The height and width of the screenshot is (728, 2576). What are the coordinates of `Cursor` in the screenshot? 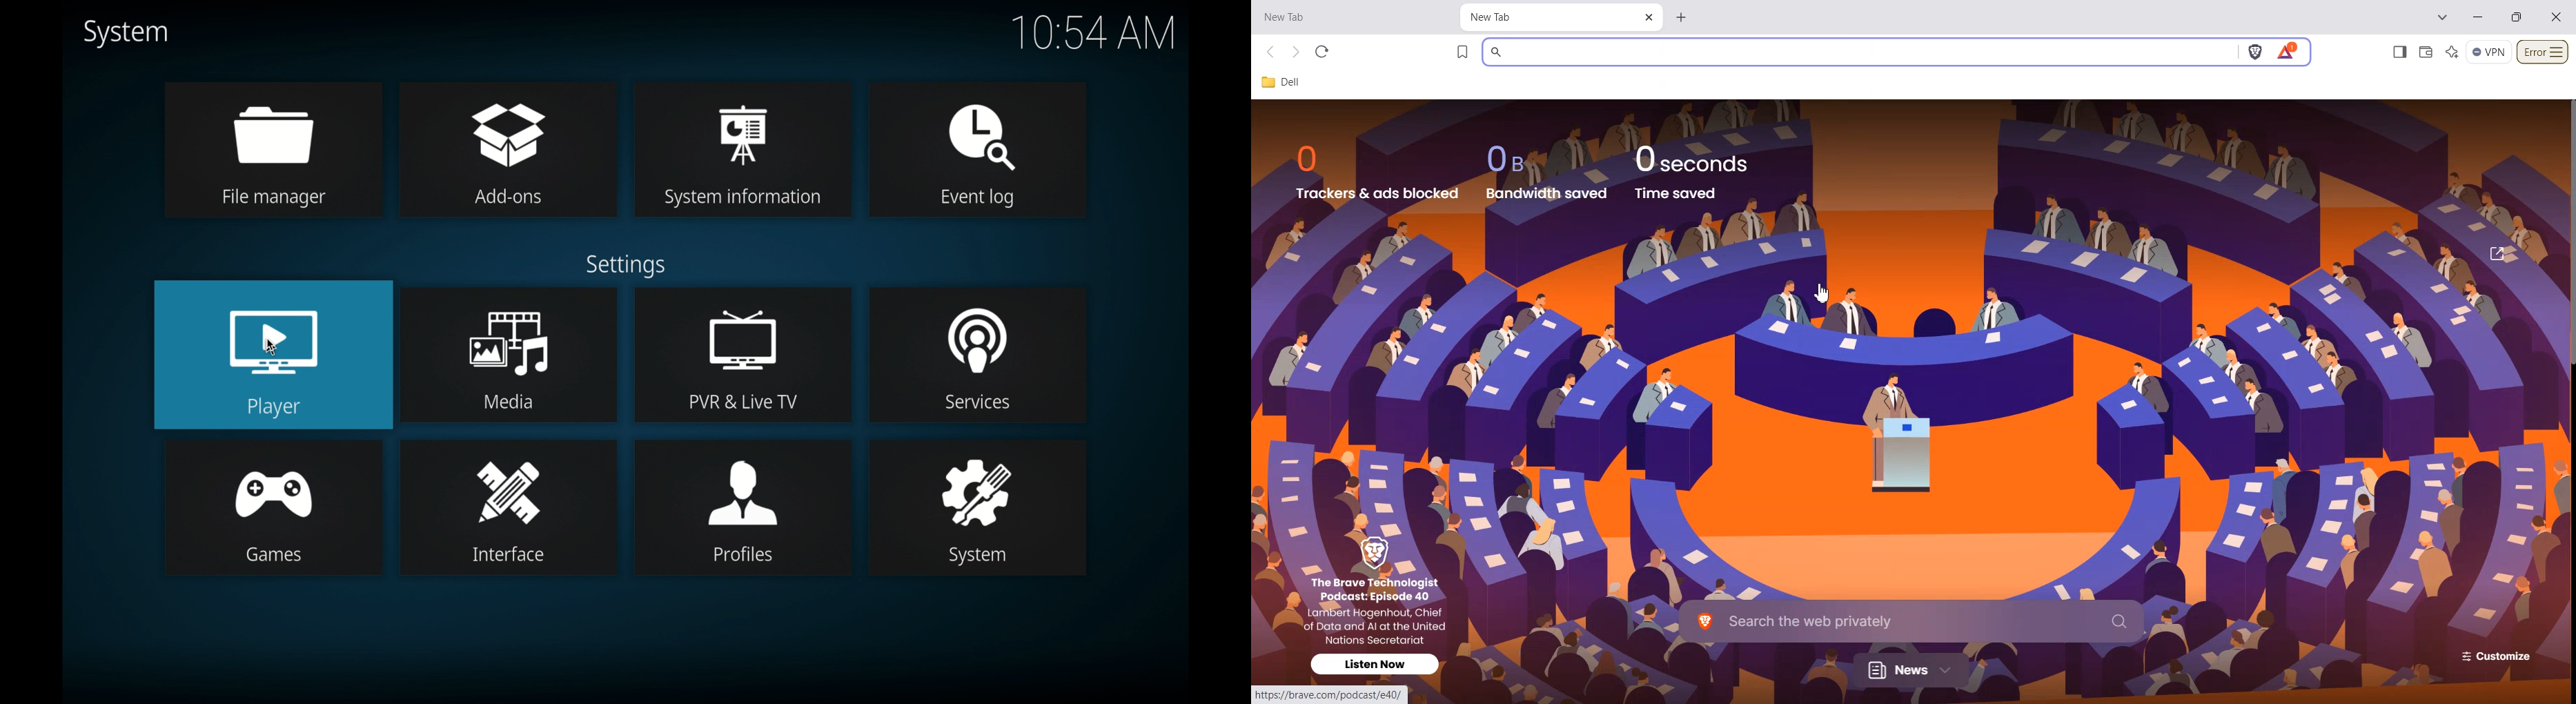 It's located at (1823, 291).